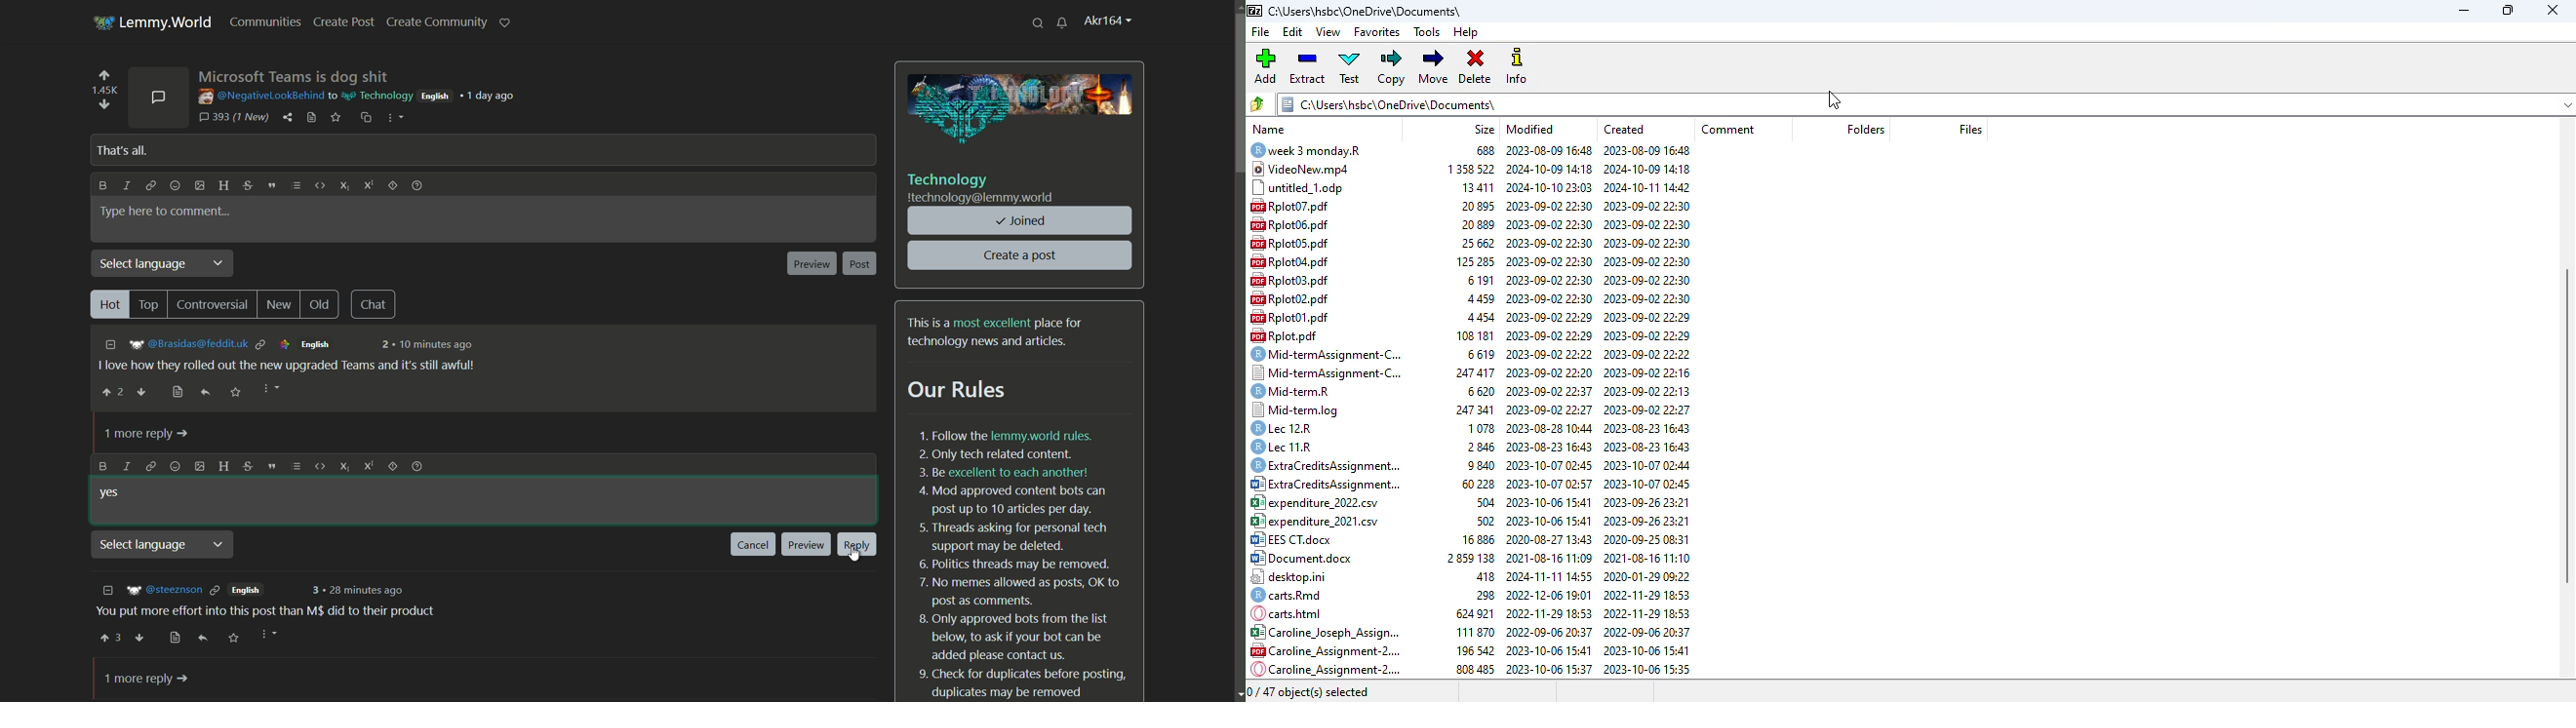 This screenshot has height=728, width=2576. I want to click on 2020-08-27 13:43, so click(1548, 540).